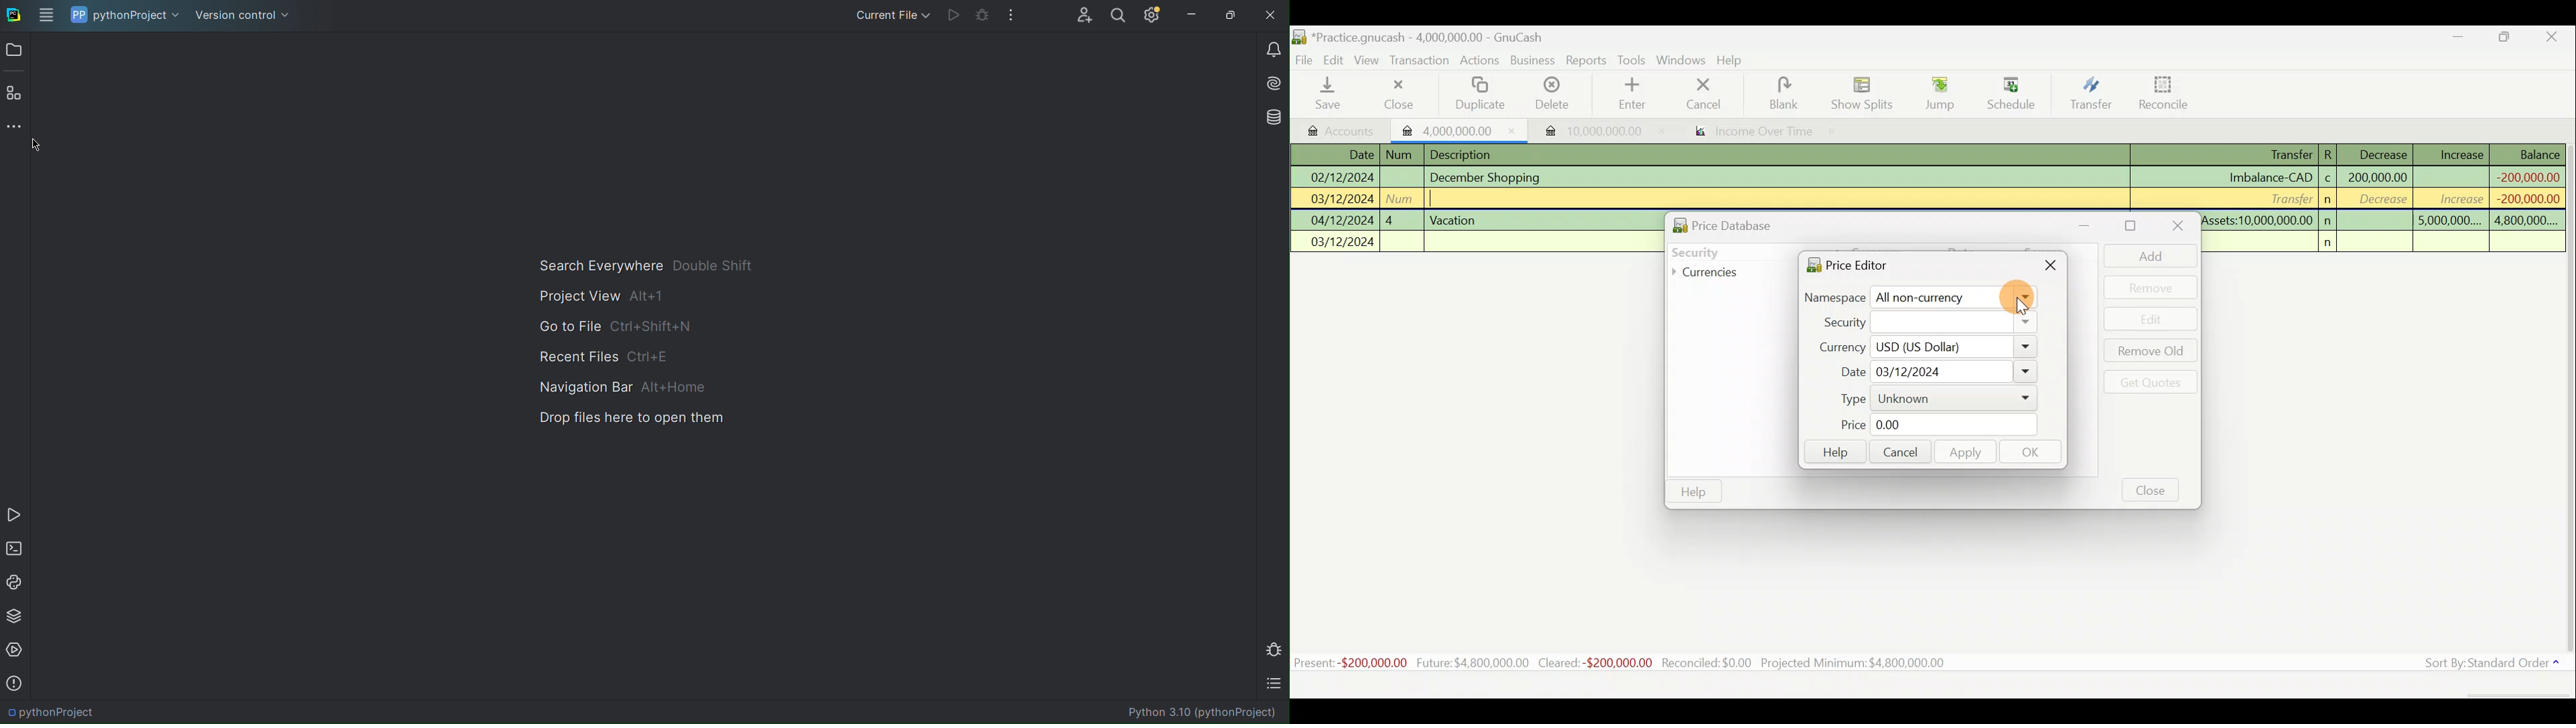  Describe the element at coordinates (2031, 306) in the screenshot. I see `cursor` at that location.